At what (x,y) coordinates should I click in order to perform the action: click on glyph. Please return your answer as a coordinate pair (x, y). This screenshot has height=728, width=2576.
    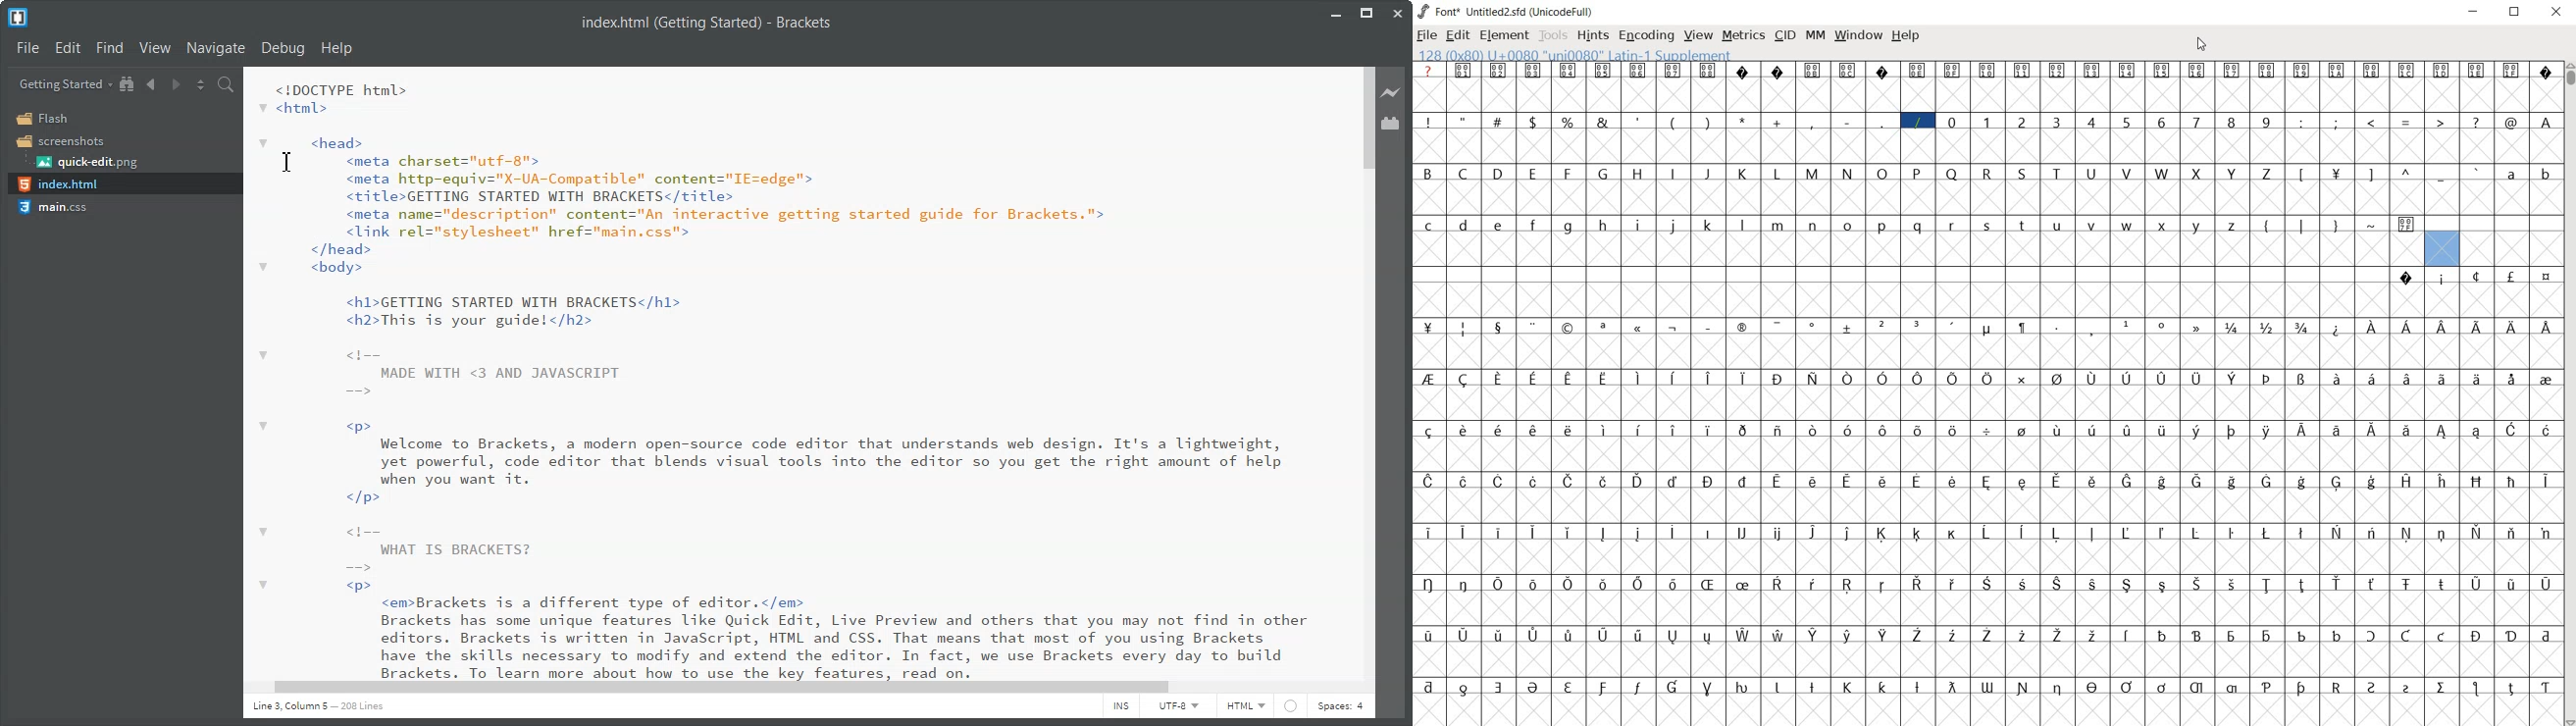
    Looking at the image, I should click on (1428, 584).